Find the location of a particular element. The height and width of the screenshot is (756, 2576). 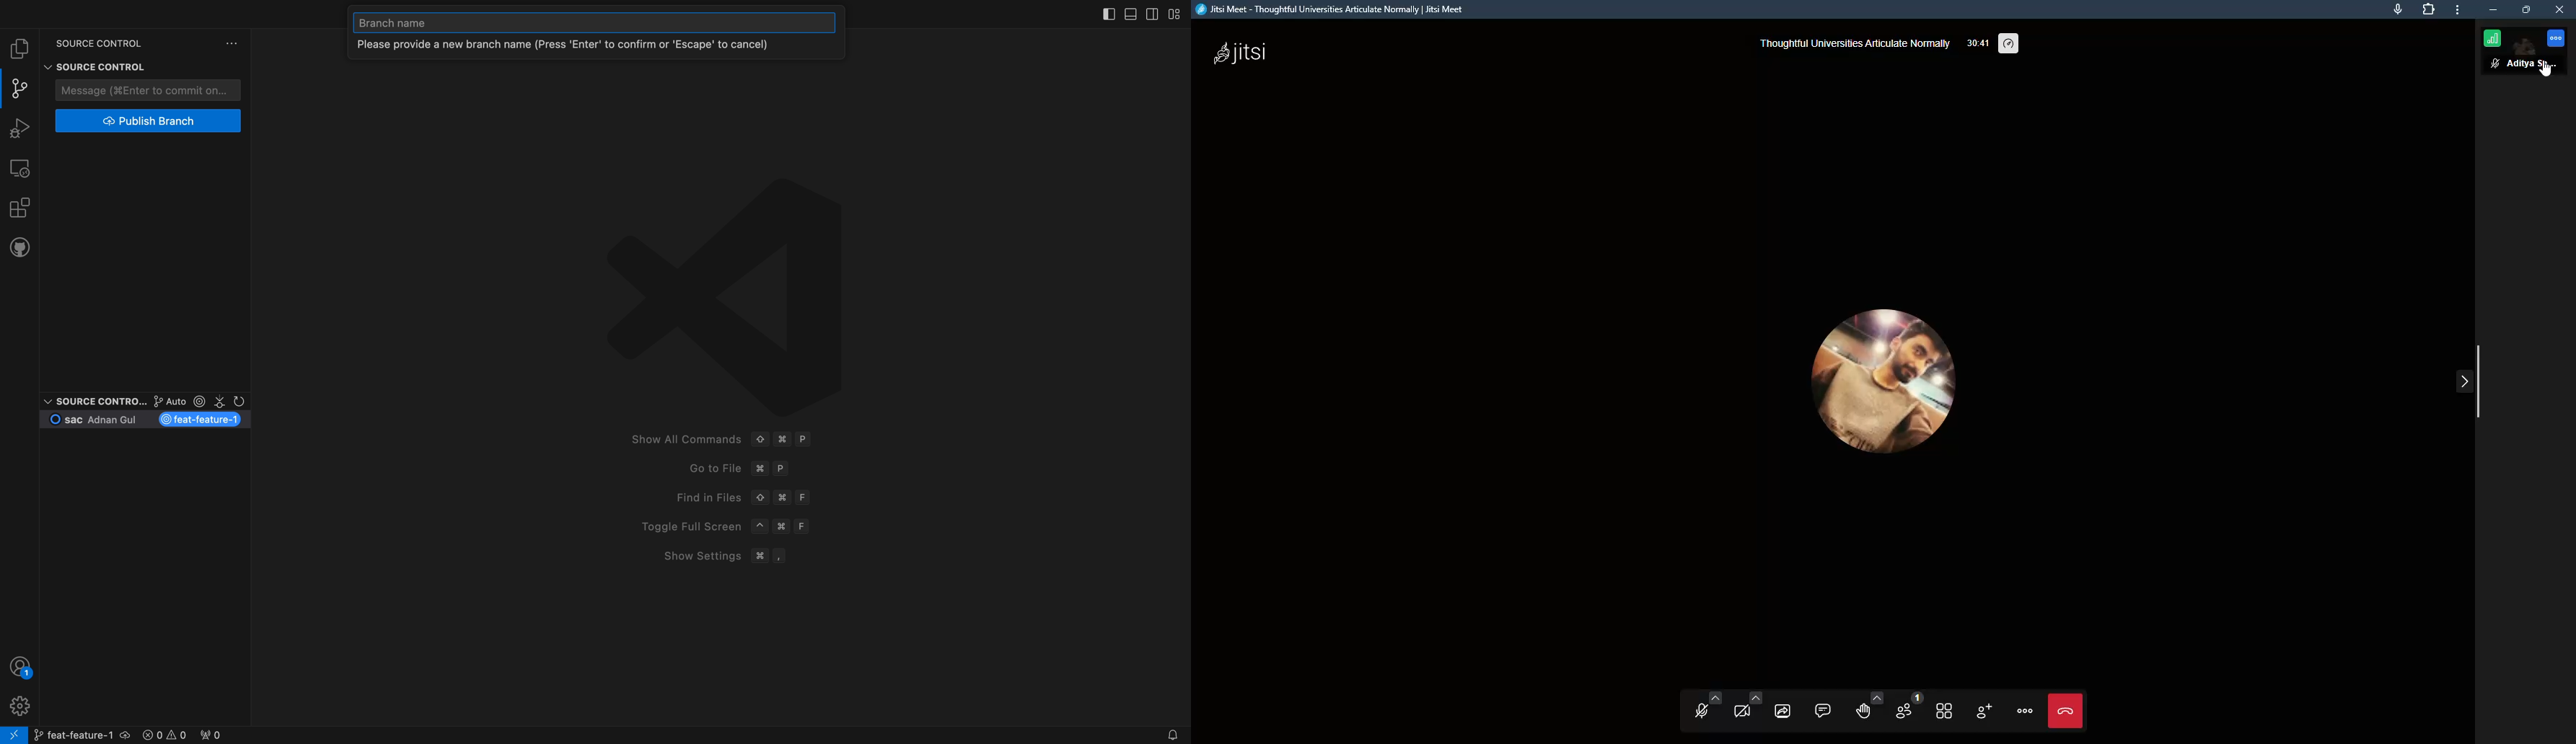

33:41 is located at coordinates (1977, 41).